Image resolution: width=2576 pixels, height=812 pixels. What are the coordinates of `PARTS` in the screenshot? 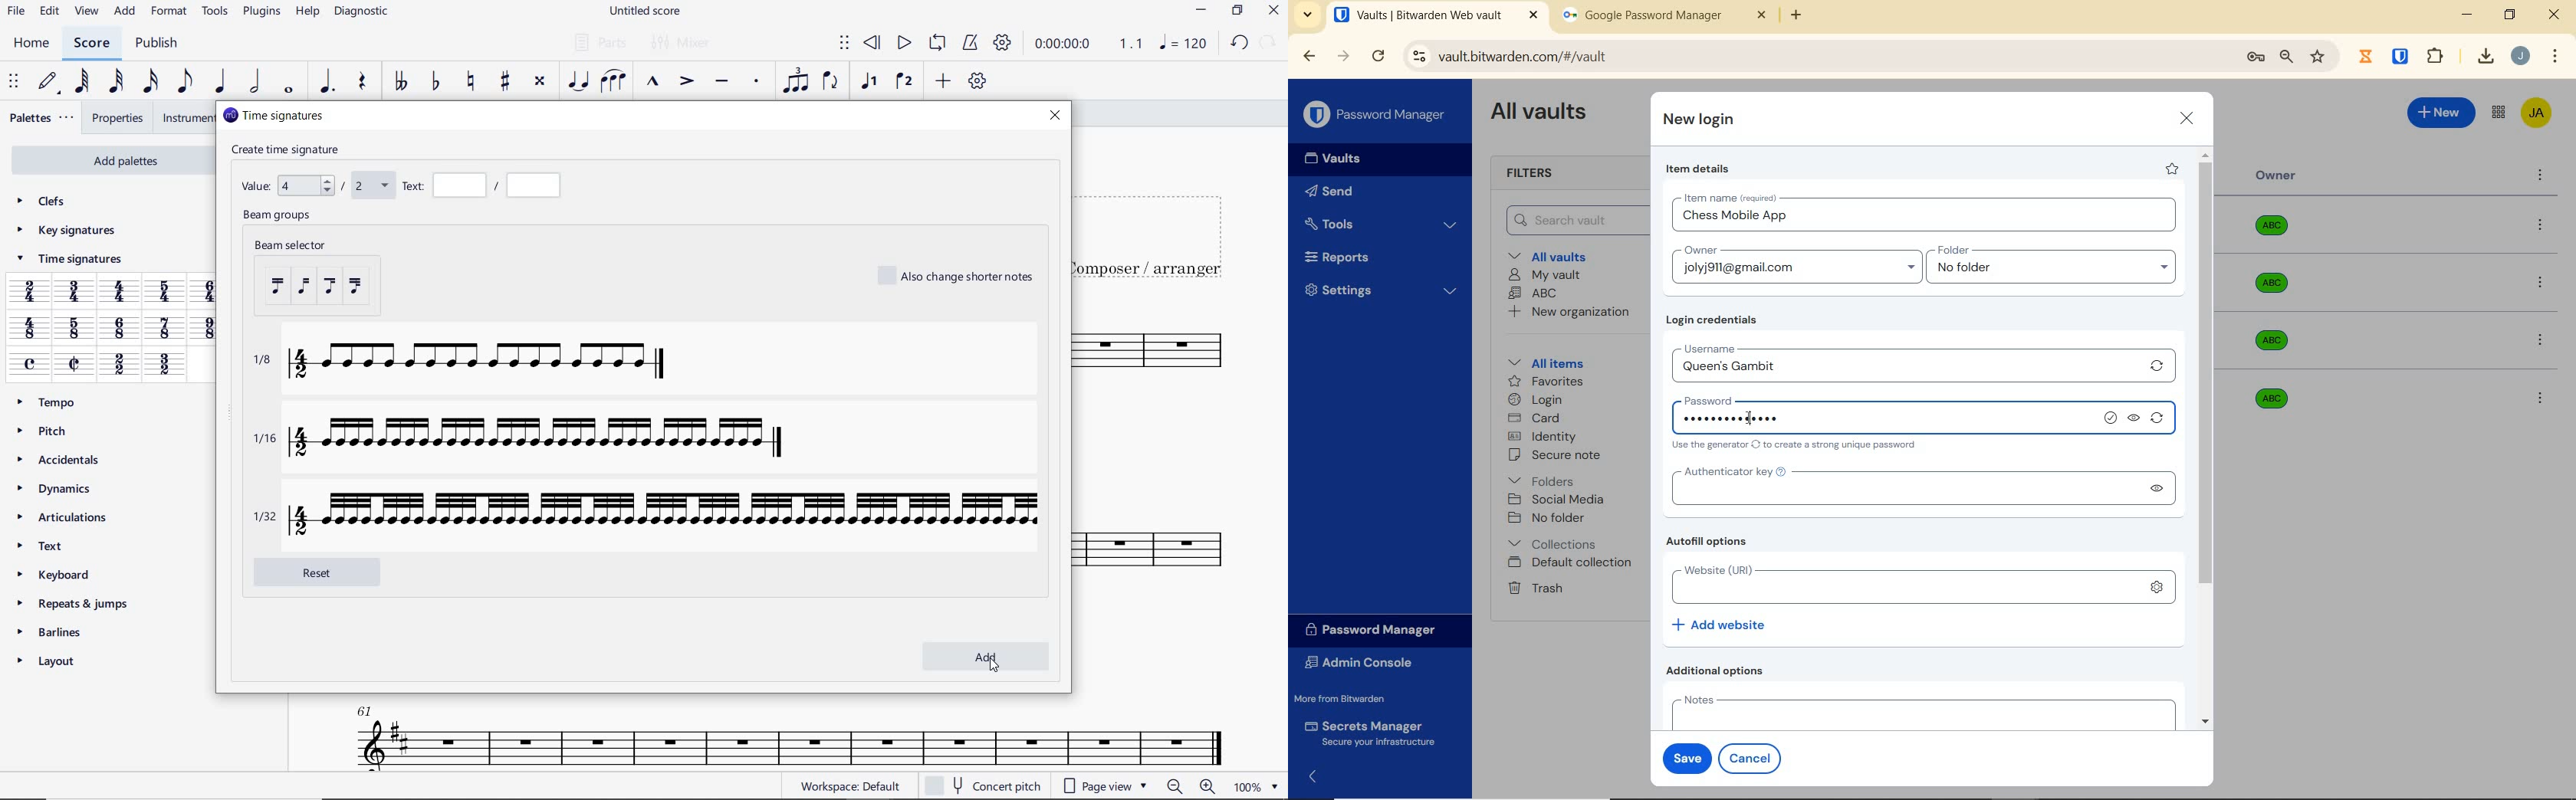 It's located at (600, 42).